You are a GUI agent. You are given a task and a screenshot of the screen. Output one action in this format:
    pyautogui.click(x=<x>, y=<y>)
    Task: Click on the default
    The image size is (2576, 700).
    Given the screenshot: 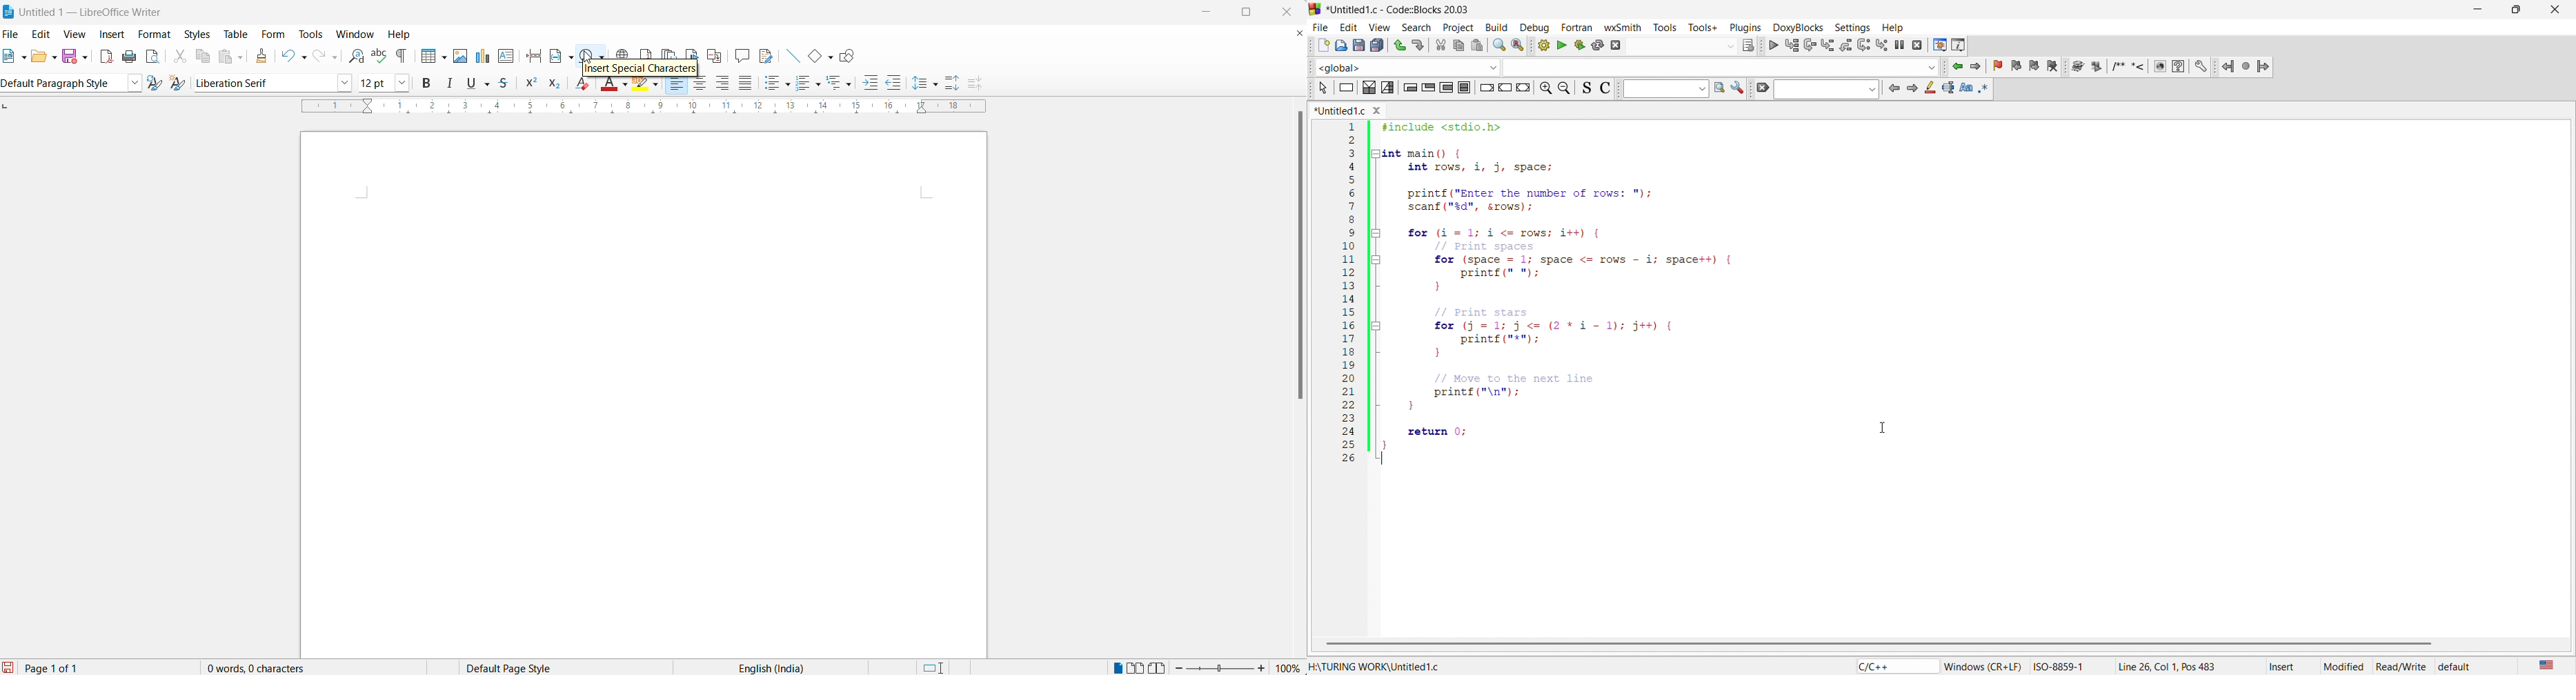 What is the action you would take?
    pyautogui.click(x=2471, y=664)
    